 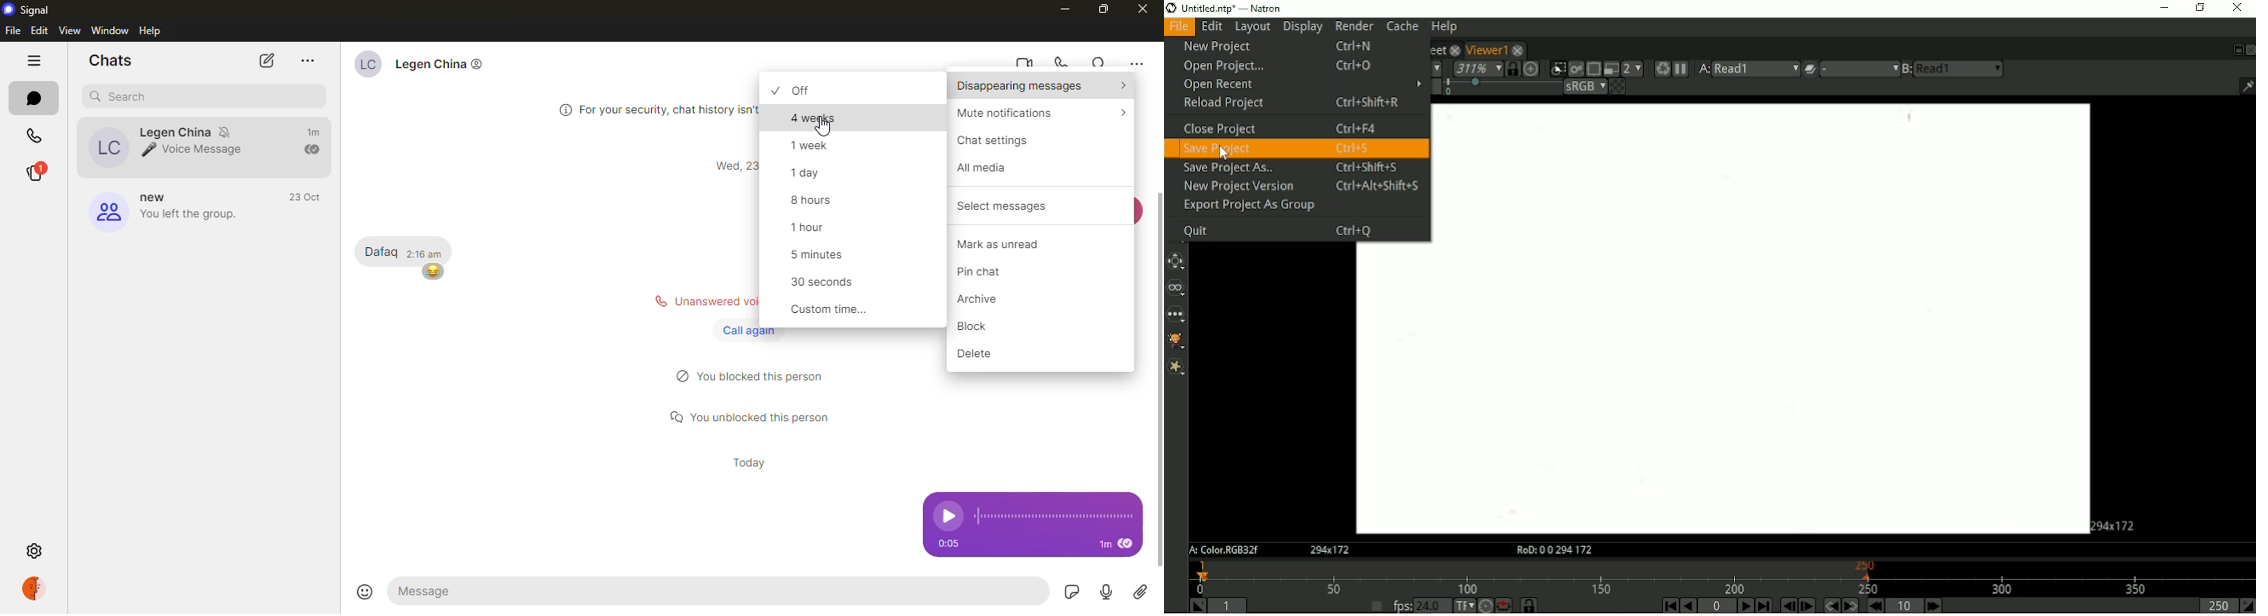 What do you see at coordinates (831, 310) in the screenshot?
I see `custom time` at bounding box center [831, 310].